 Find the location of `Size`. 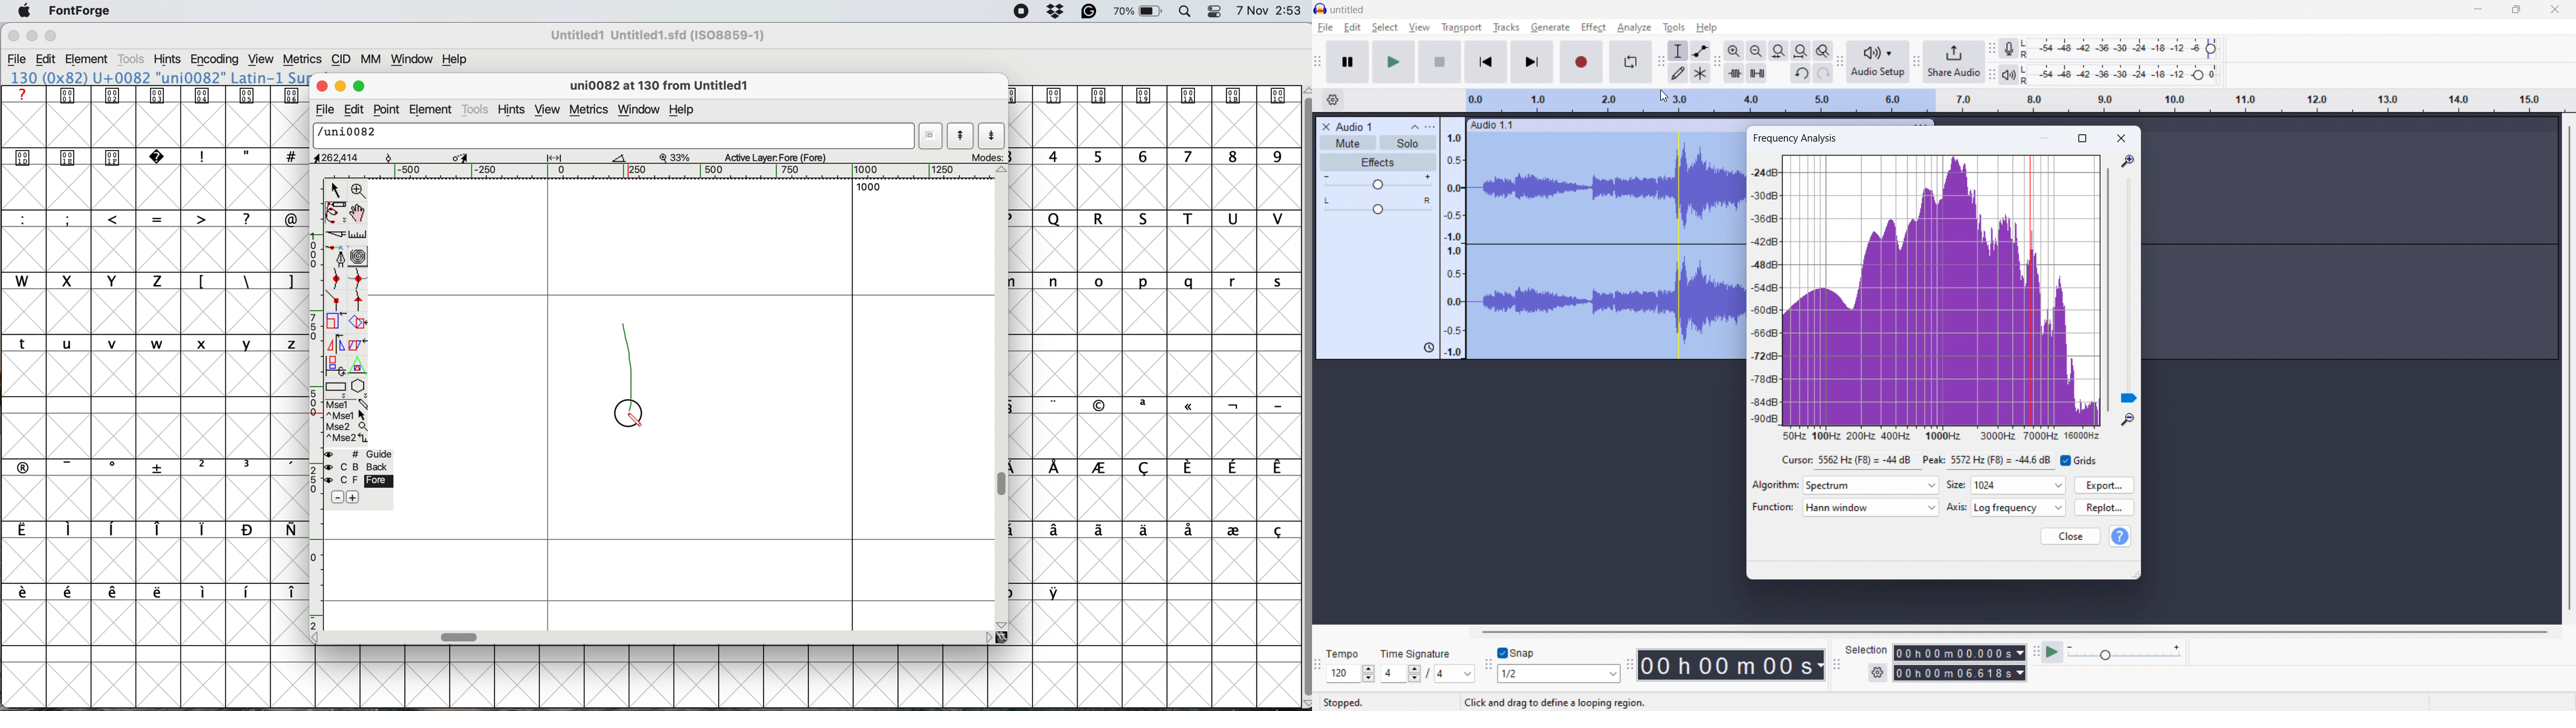

Size is located at coordinates (1956, 487).